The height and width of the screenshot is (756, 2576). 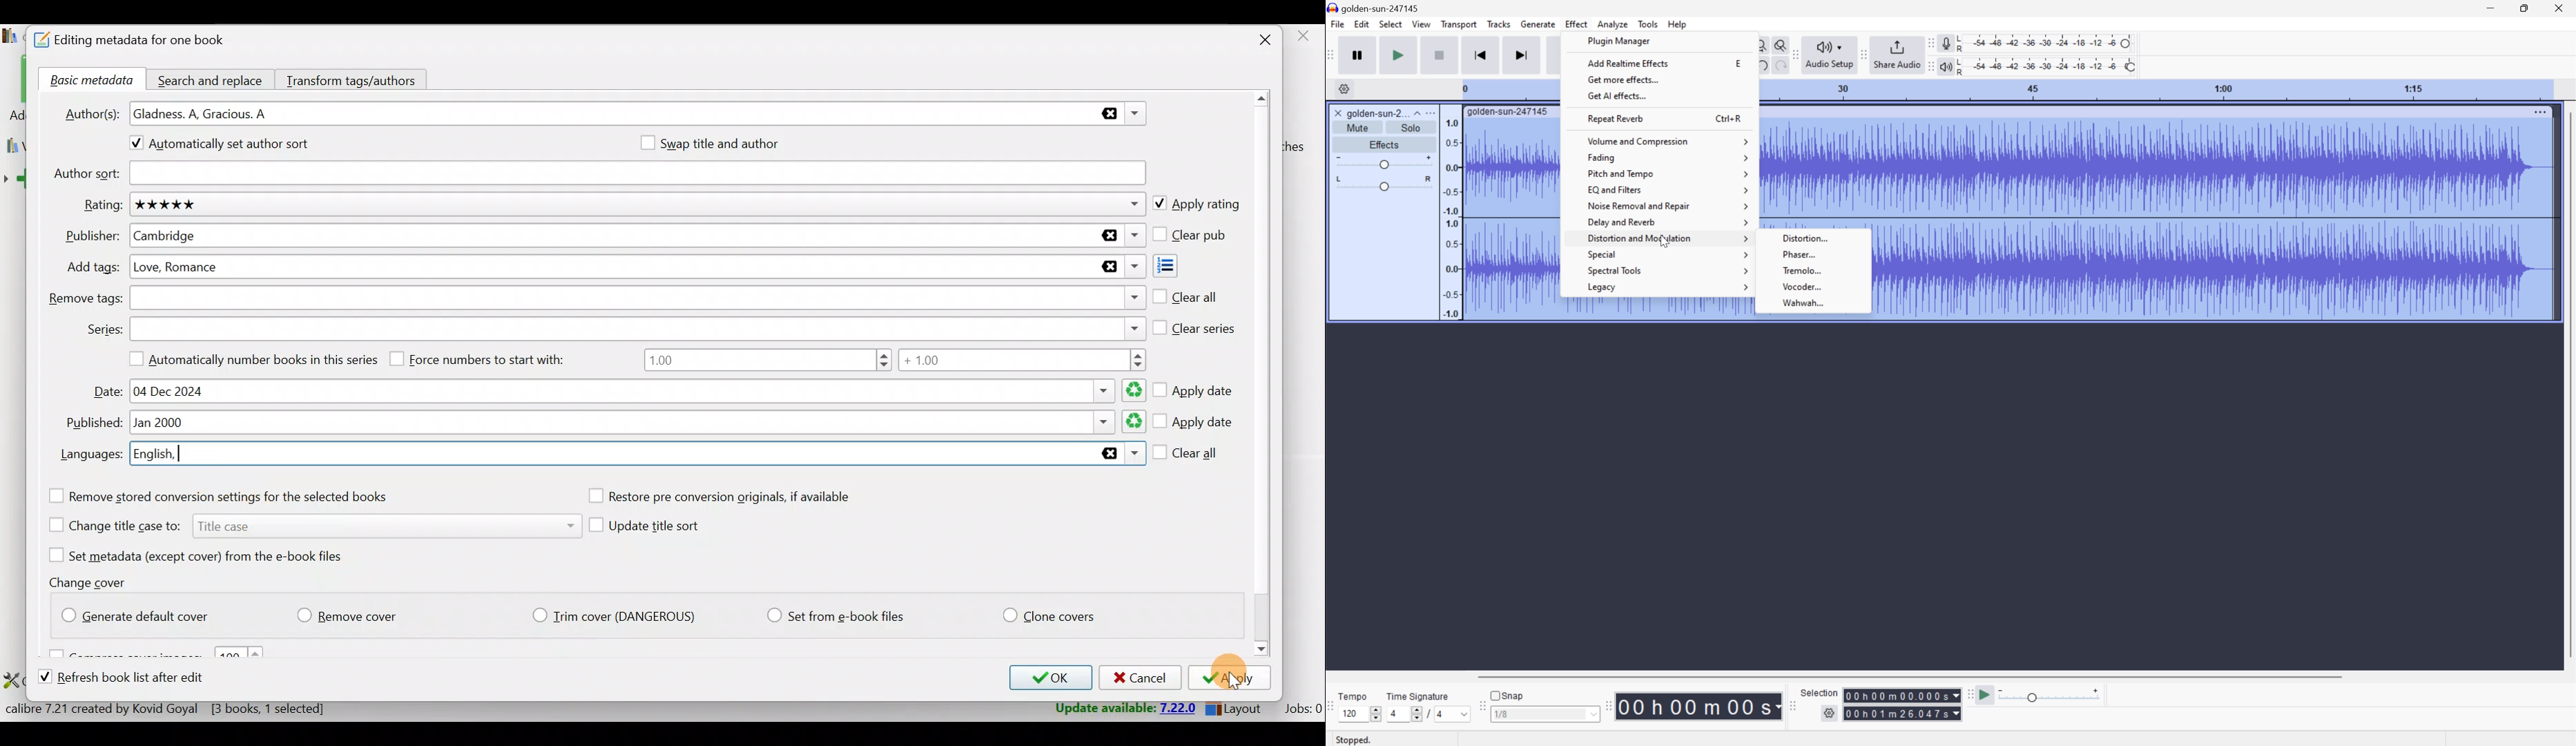 What do you see at coordinates (1359, 54) in the screenshot?
I see `Pause` at bounding box center [1359, 54].